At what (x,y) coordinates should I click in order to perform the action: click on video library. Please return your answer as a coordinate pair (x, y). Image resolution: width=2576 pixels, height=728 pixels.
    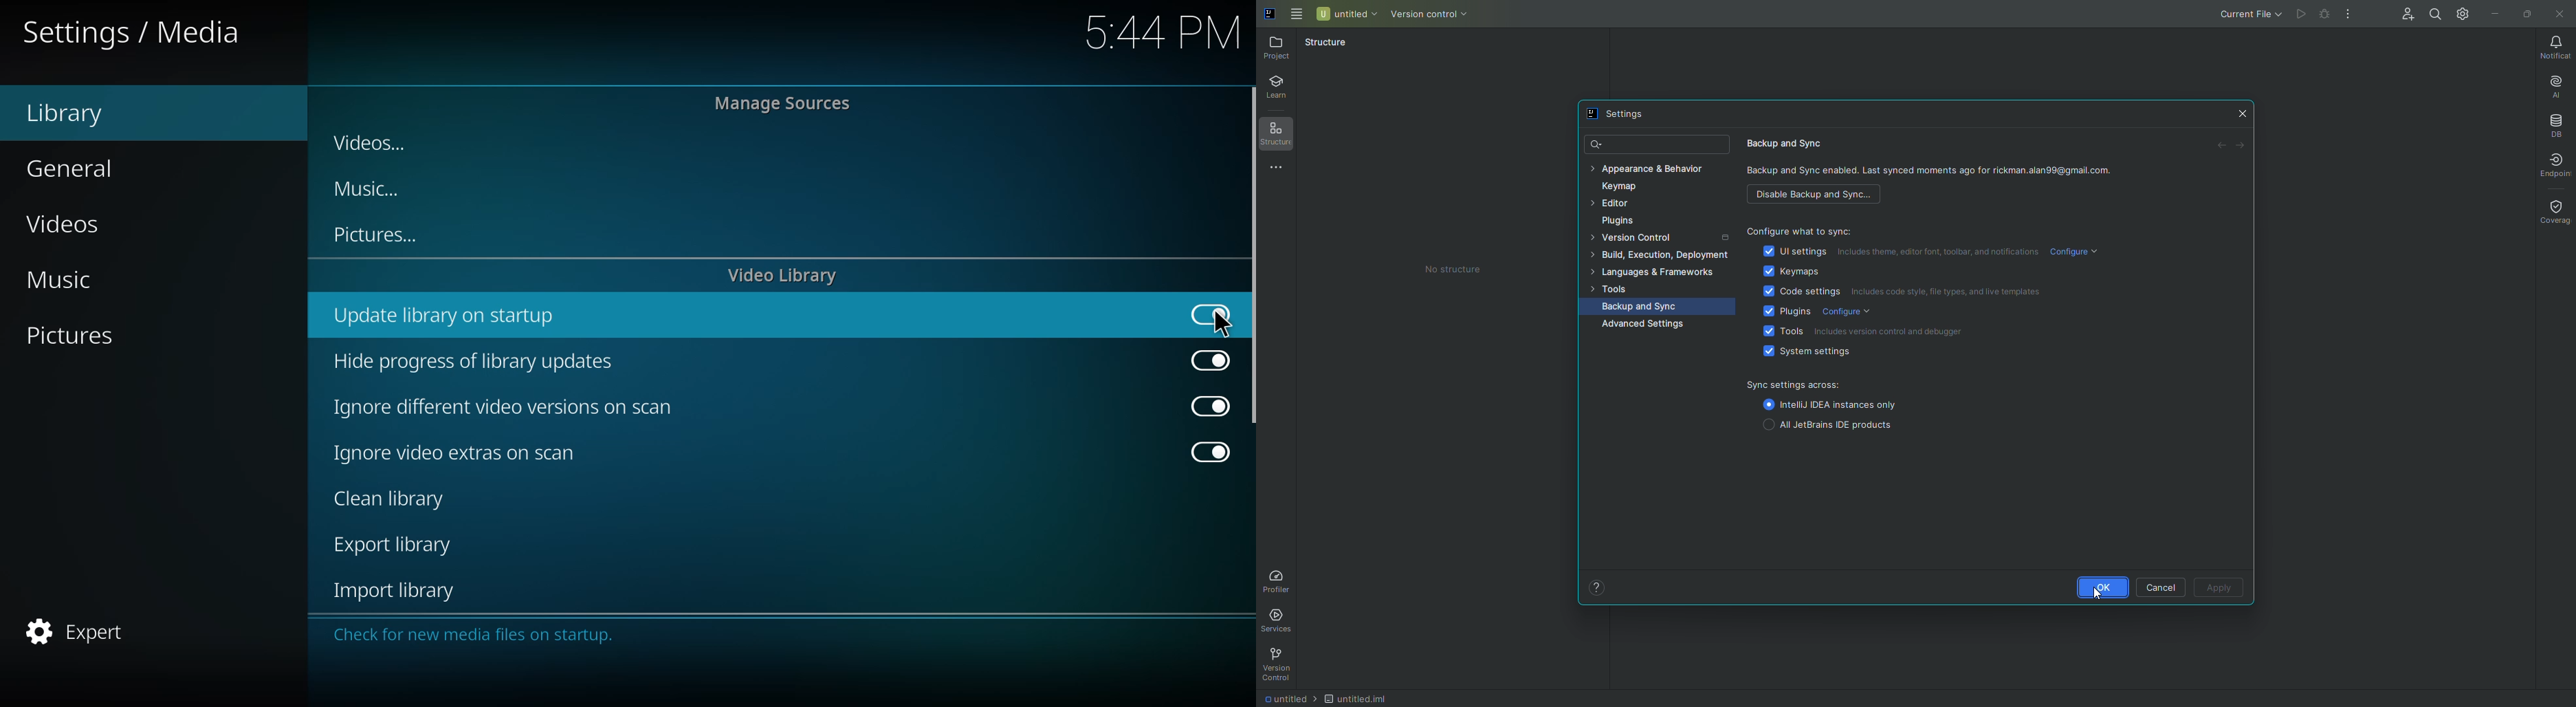
    Looking at the image, I should click on (787, 276).